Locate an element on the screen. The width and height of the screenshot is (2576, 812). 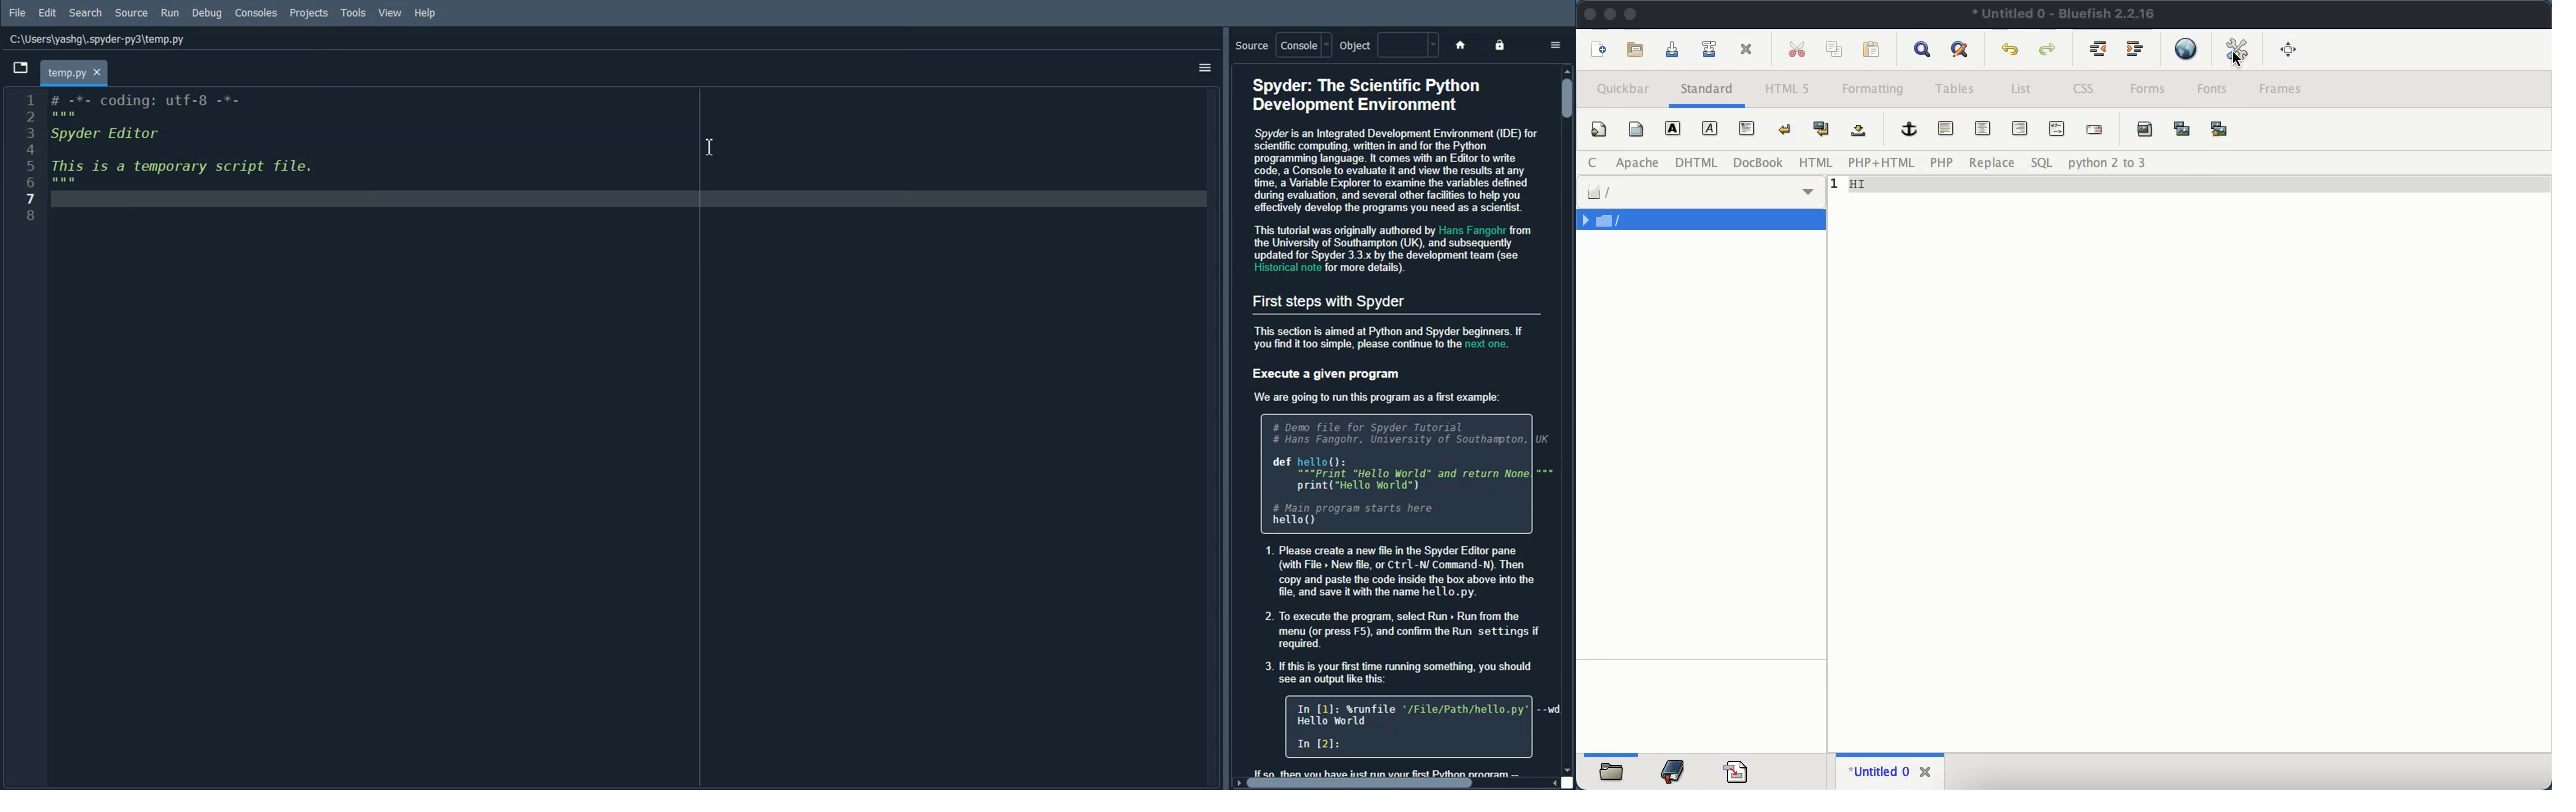
Projects is located at coordinates (311, 13).